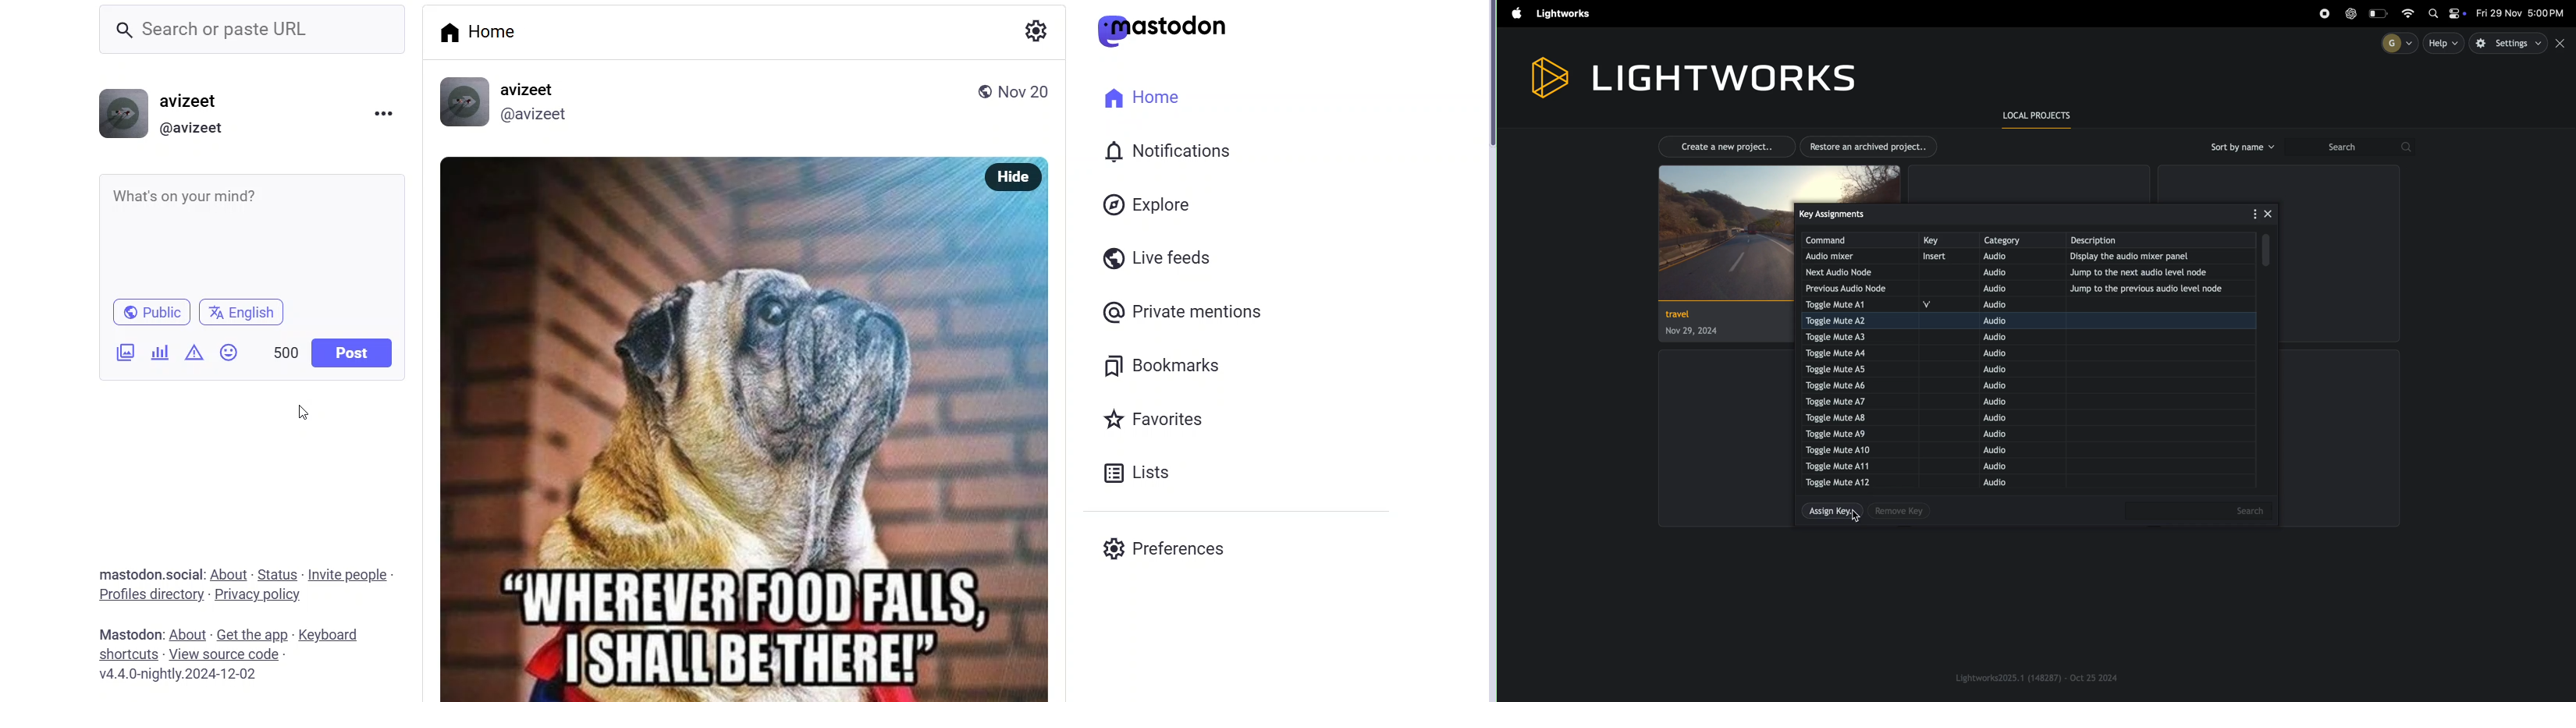 The width and height of the screenshot is (2576, 728). What do you see at coordinates (979, 90) in the screenshot?
I see `public` at bounding box center [979, 90].